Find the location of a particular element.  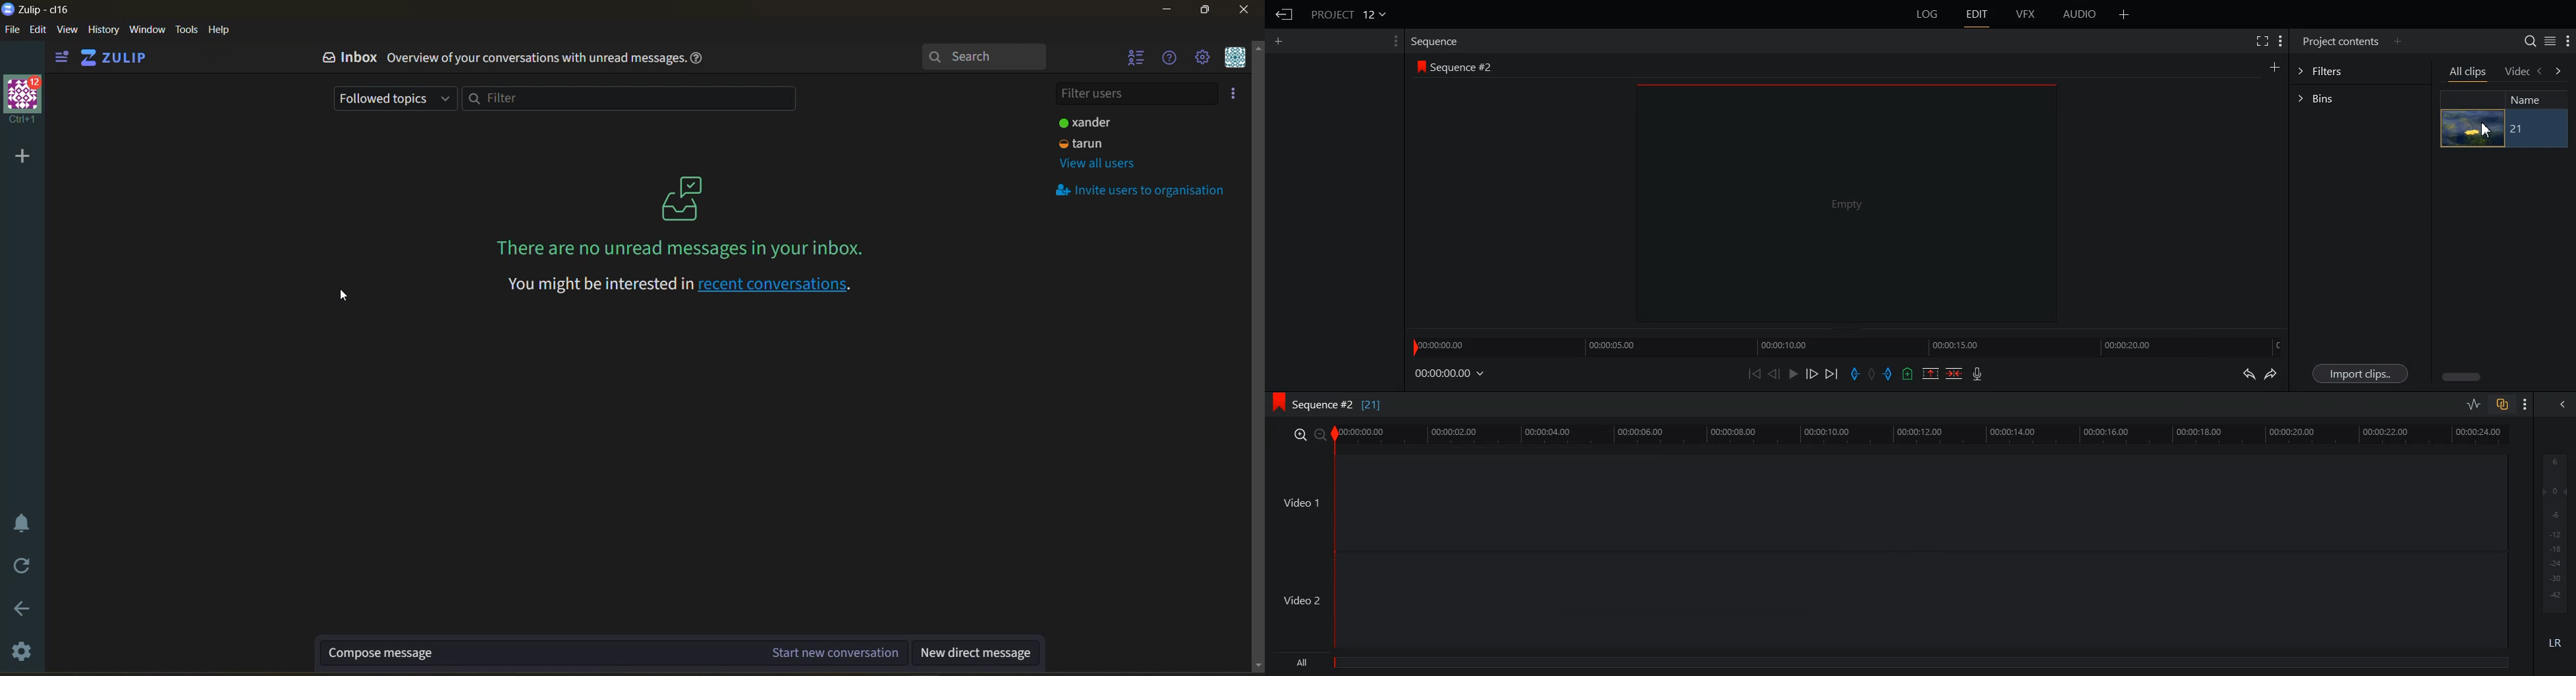

settings is located at coordinates (22, 652).